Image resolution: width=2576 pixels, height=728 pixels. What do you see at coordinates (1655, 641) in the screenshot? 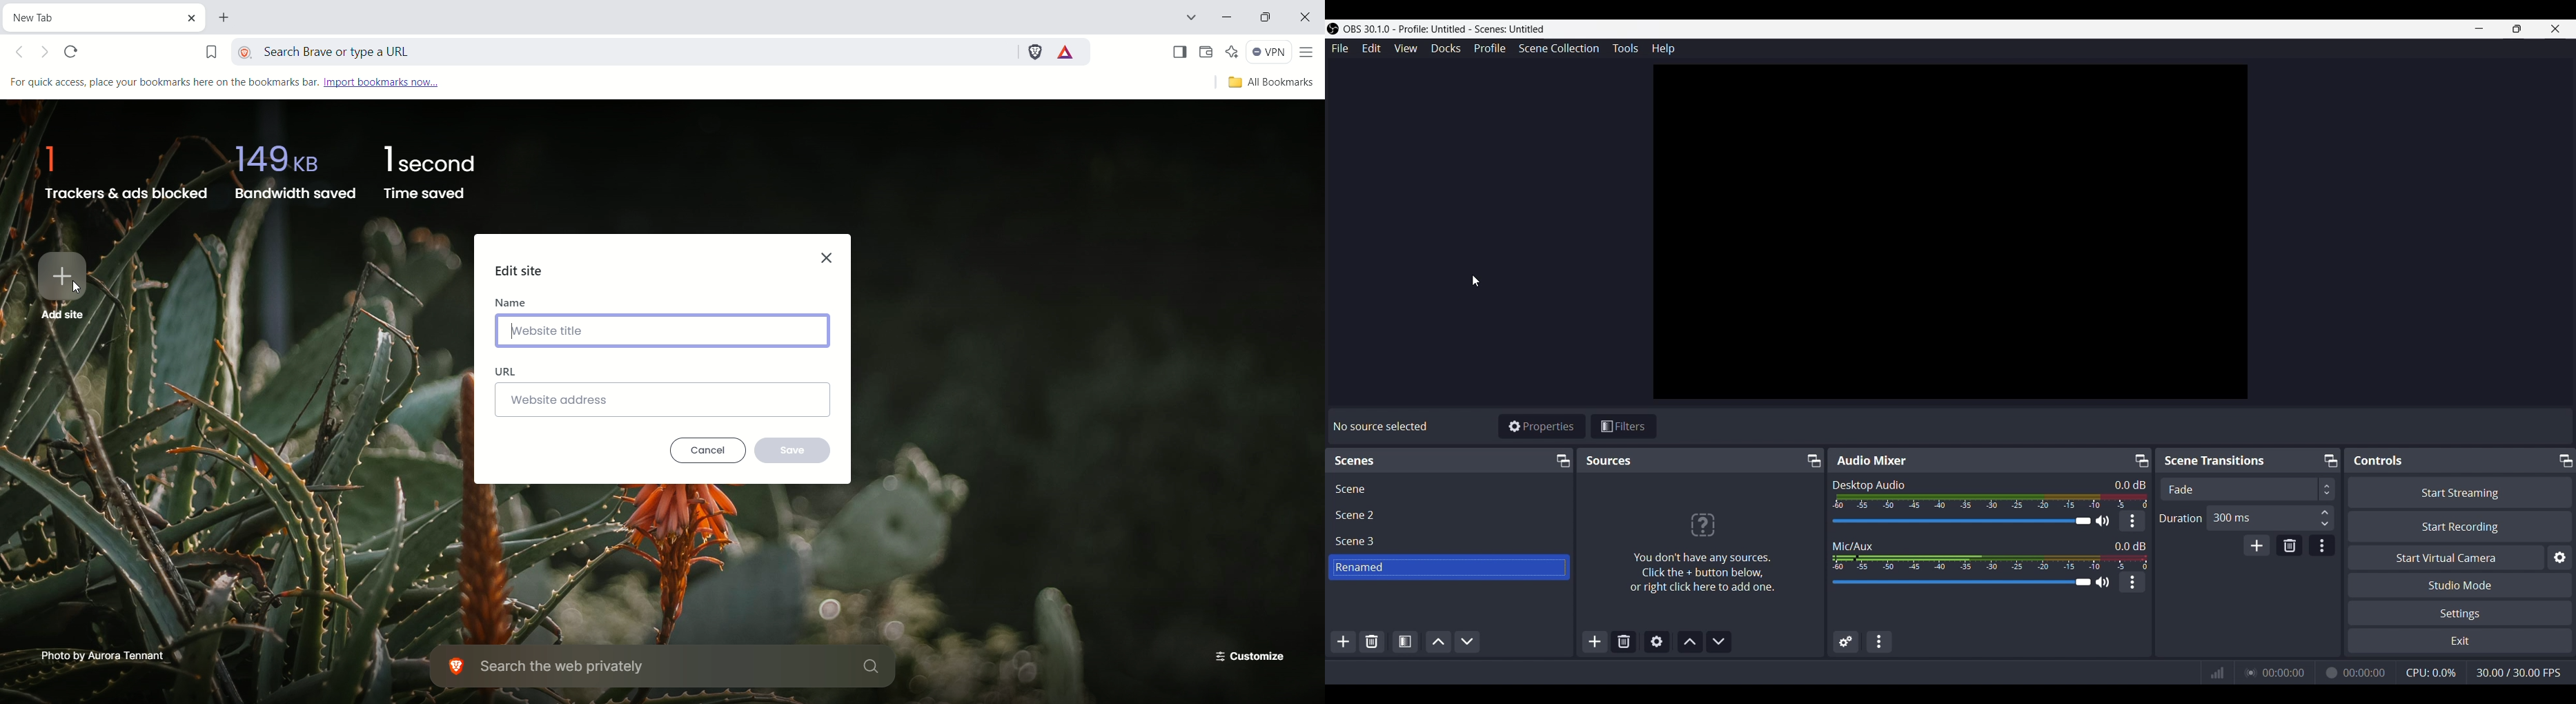
I see `Open source properties` at bounding box center [1655, 641].